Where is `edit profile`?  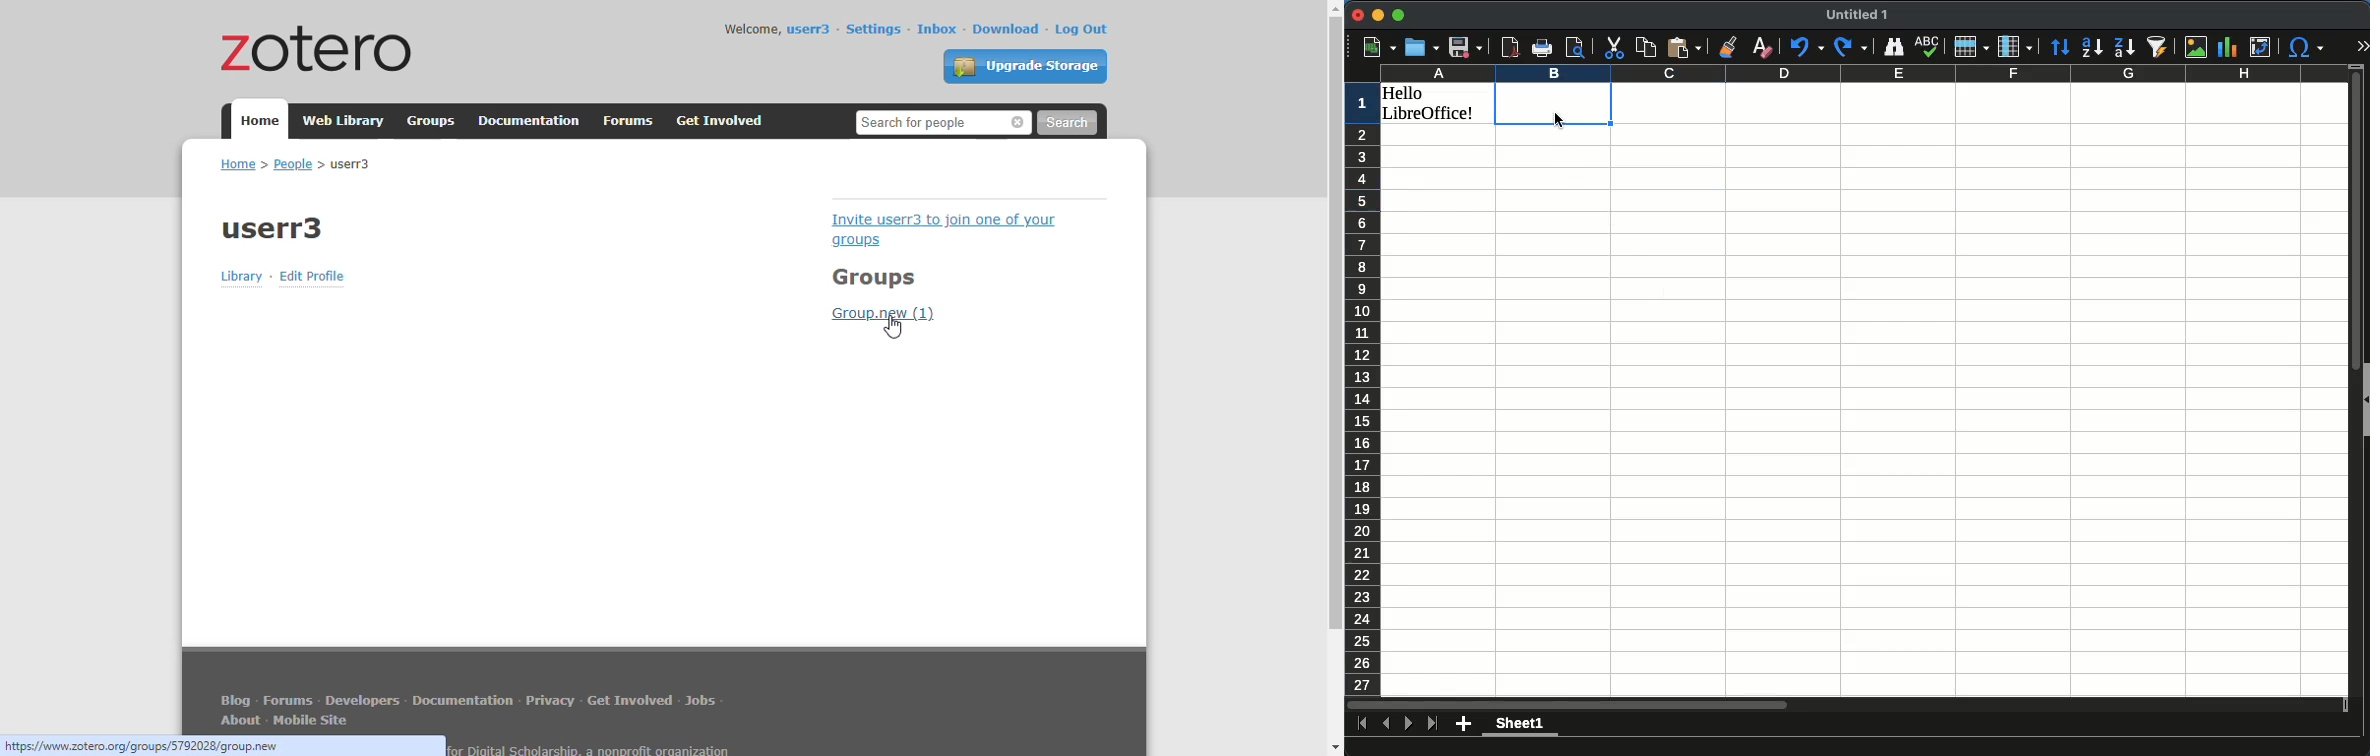
edit profile is located at coordinates (313, 276).